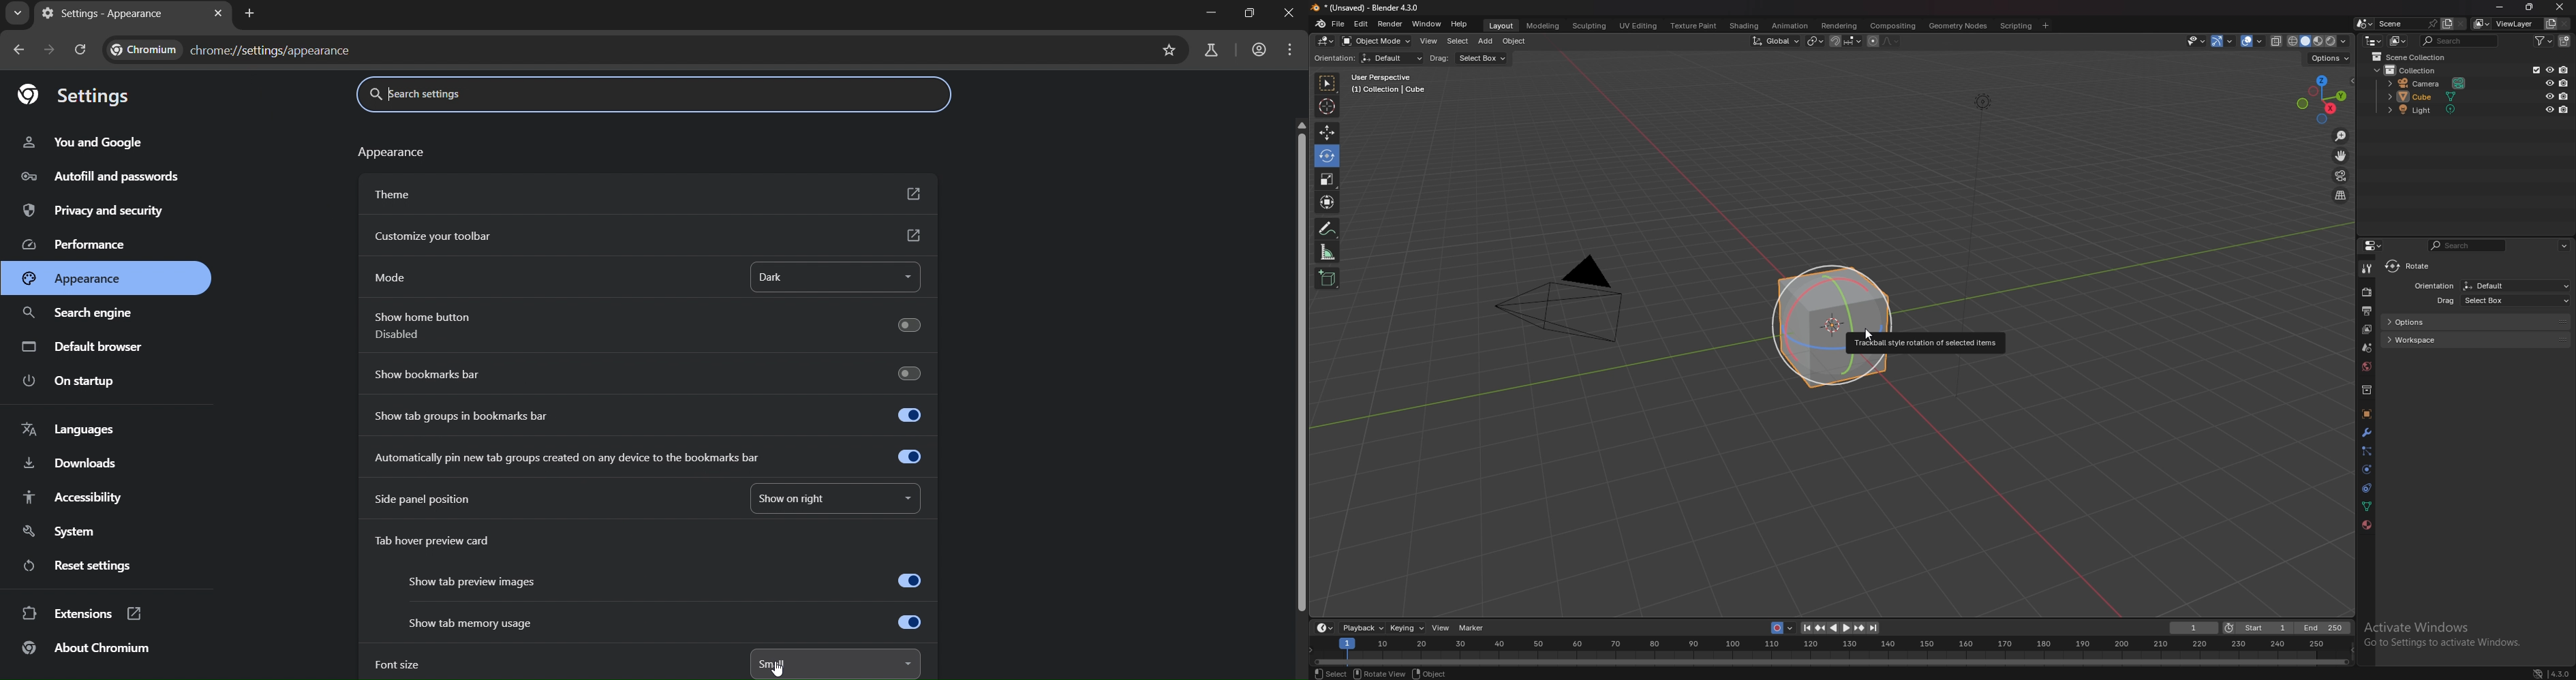 This screenshot has height=700, width=2576. What do you see at coordinates (1327, 84) in the screenshot?
I see `selector` at bounding box center [1327, 84].